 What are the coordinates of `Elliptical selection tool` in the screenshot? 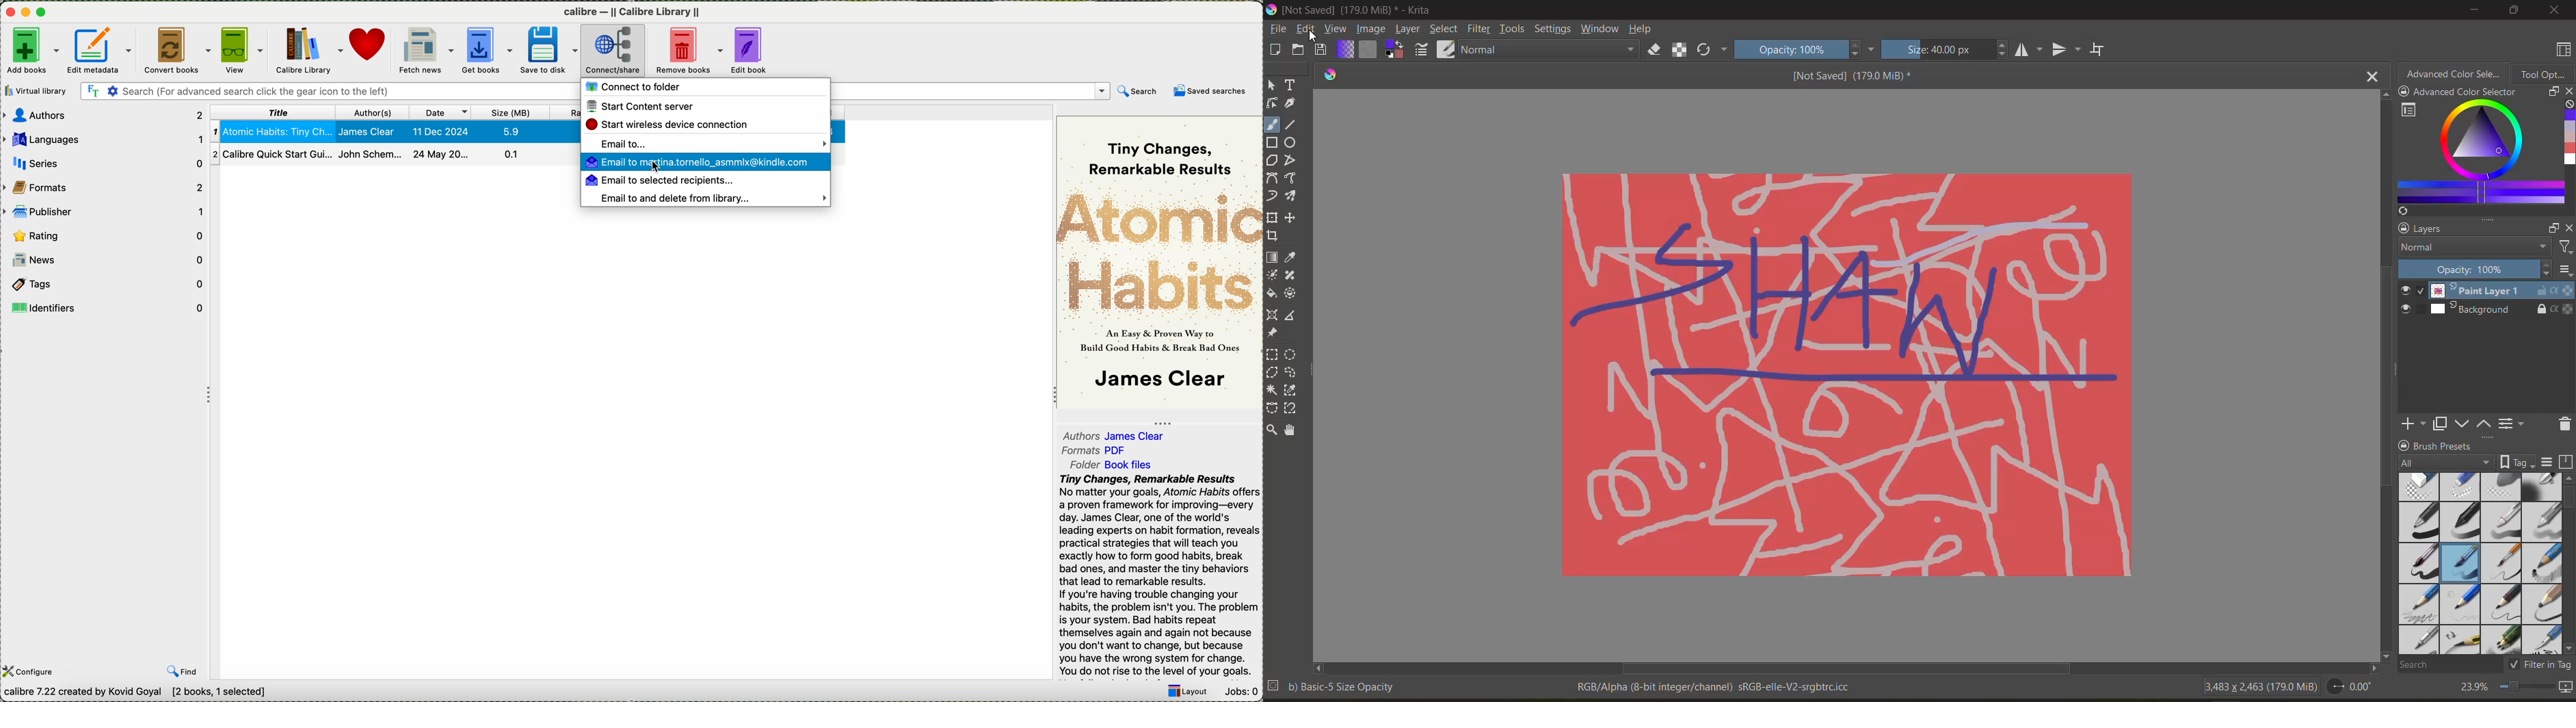 It's located at (1293, 354).